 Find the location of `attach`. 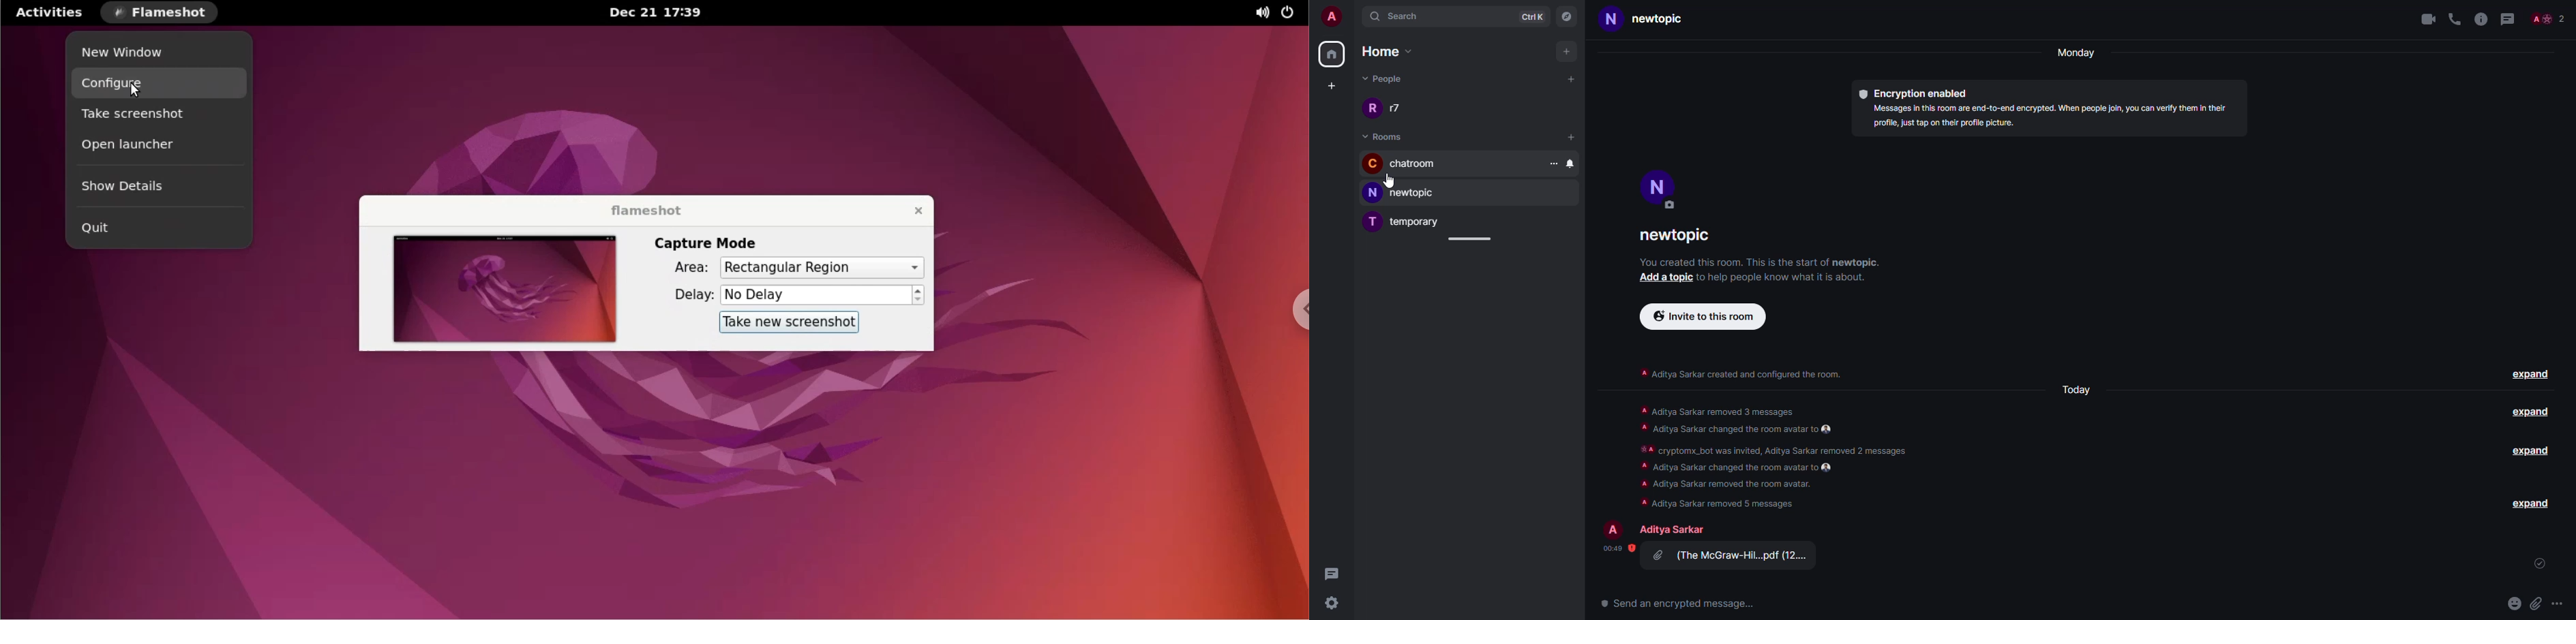

attach is located at coordinates (2538, 601).